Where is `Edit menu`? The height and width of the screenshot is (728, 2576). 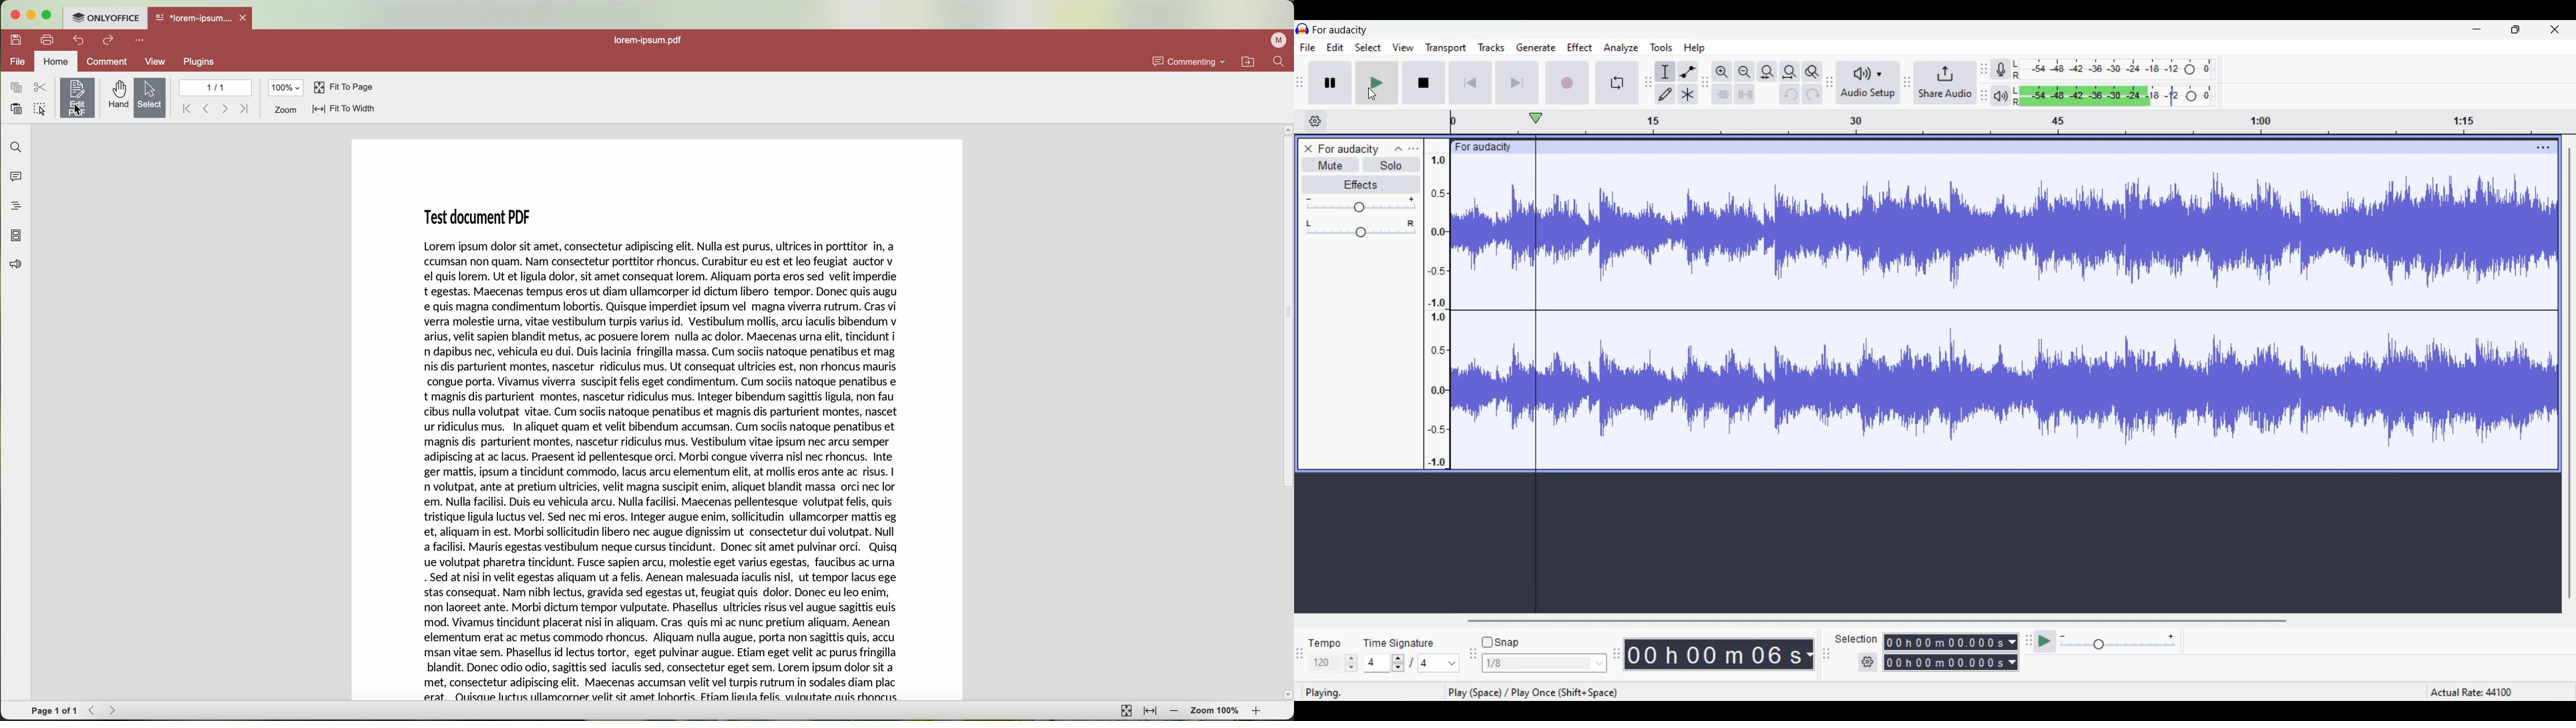 Edit menu is located at coordinates (1335, 47).